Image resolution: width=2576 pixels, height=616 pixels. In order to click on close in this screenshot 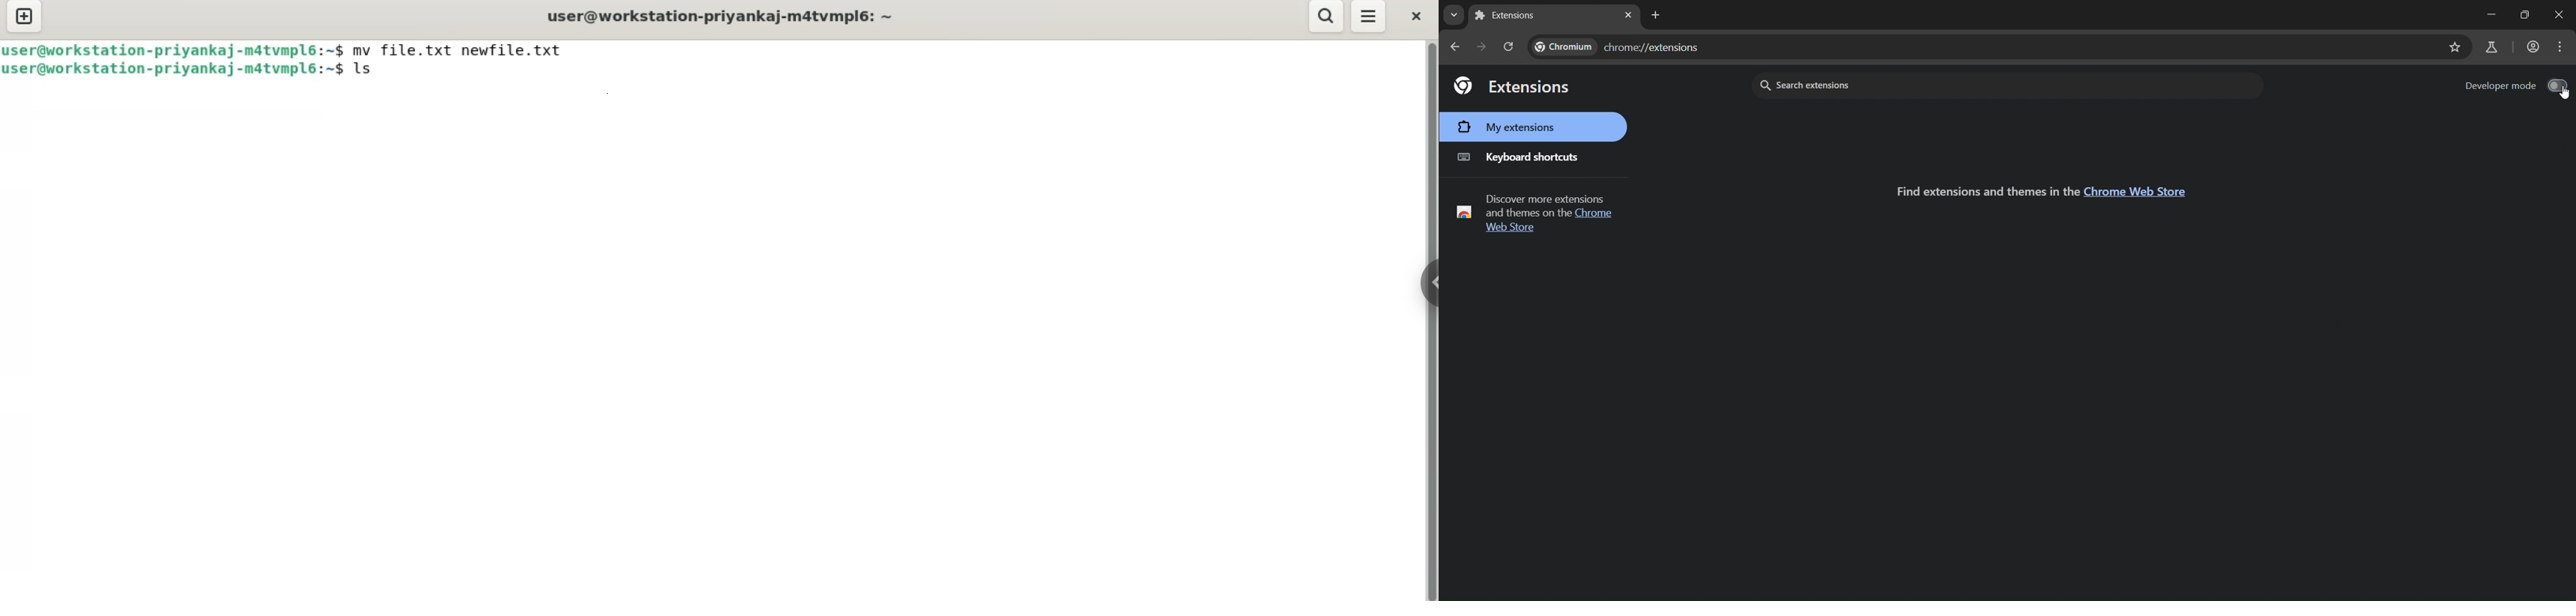, I will do `click(1416, 15)`.